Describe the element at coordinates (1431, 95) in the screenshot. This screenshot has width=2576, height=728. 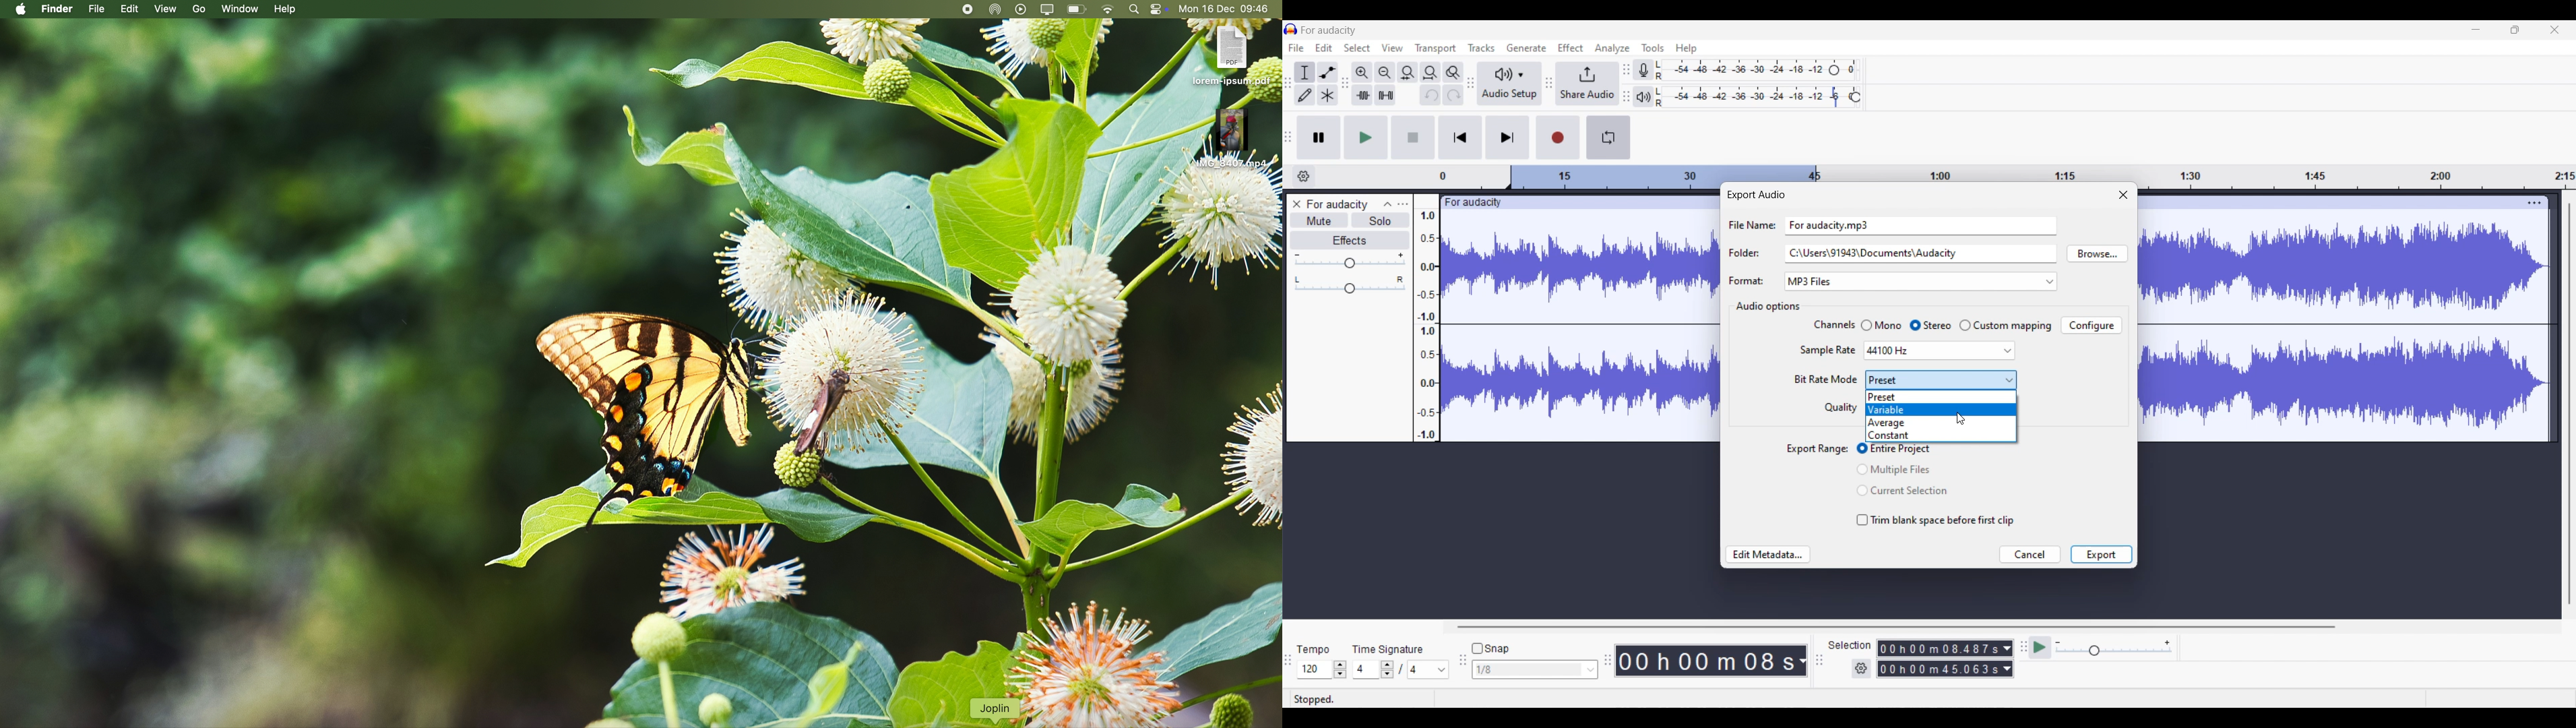
I see `Undo` at that location.